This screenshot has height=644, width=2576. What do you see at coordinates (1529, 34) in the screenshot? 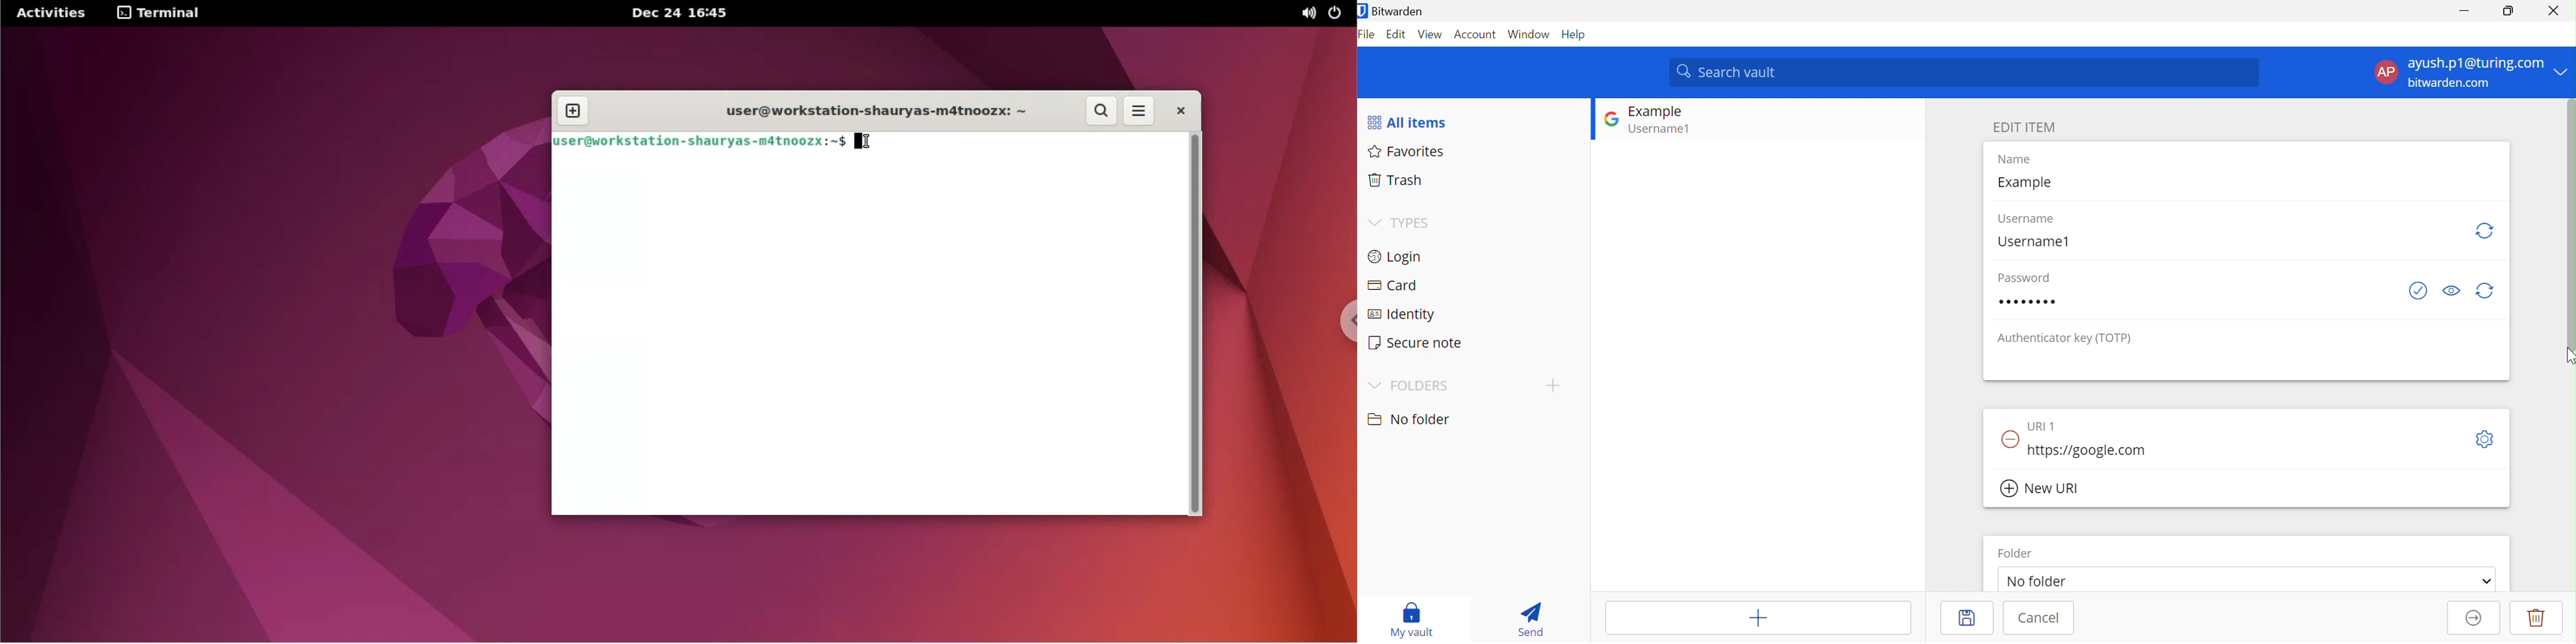
I see `Window` at bounding box center [1529, 34].